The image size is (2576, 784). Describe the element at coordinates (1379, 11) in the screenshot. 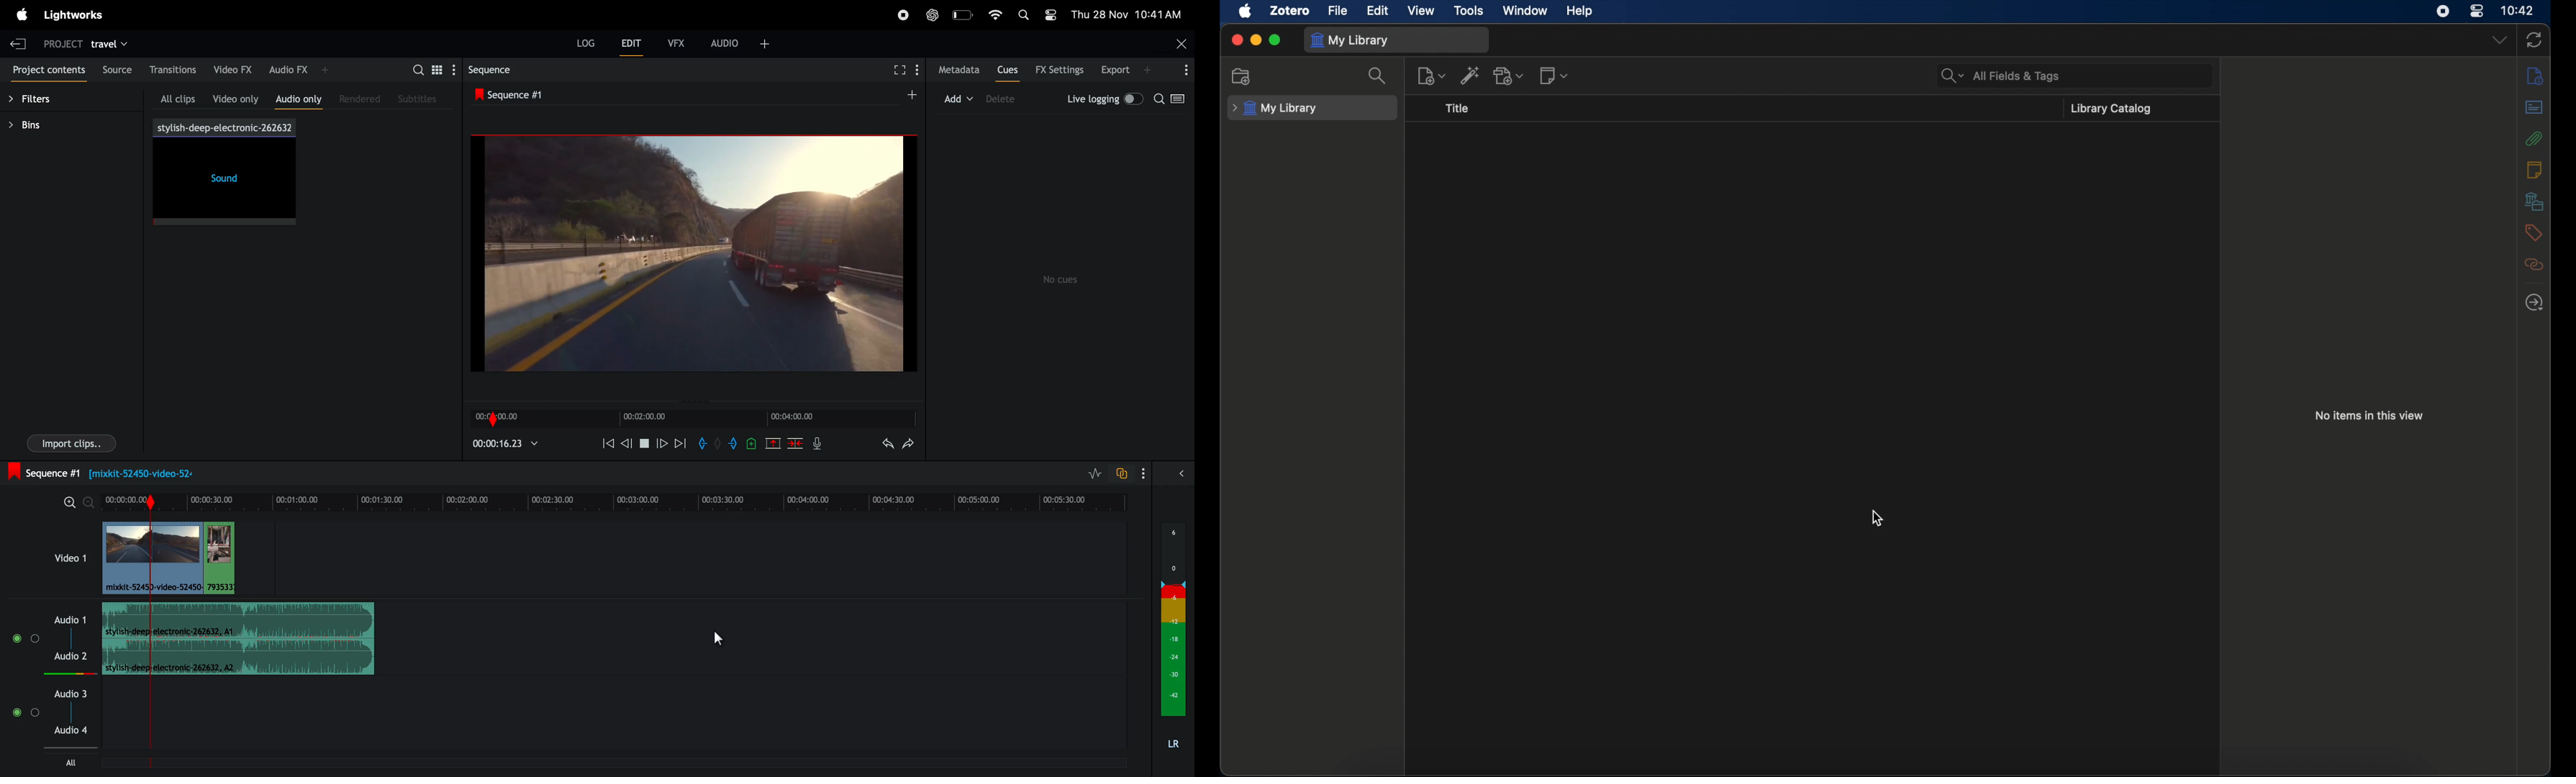

I see `edit` at that location.